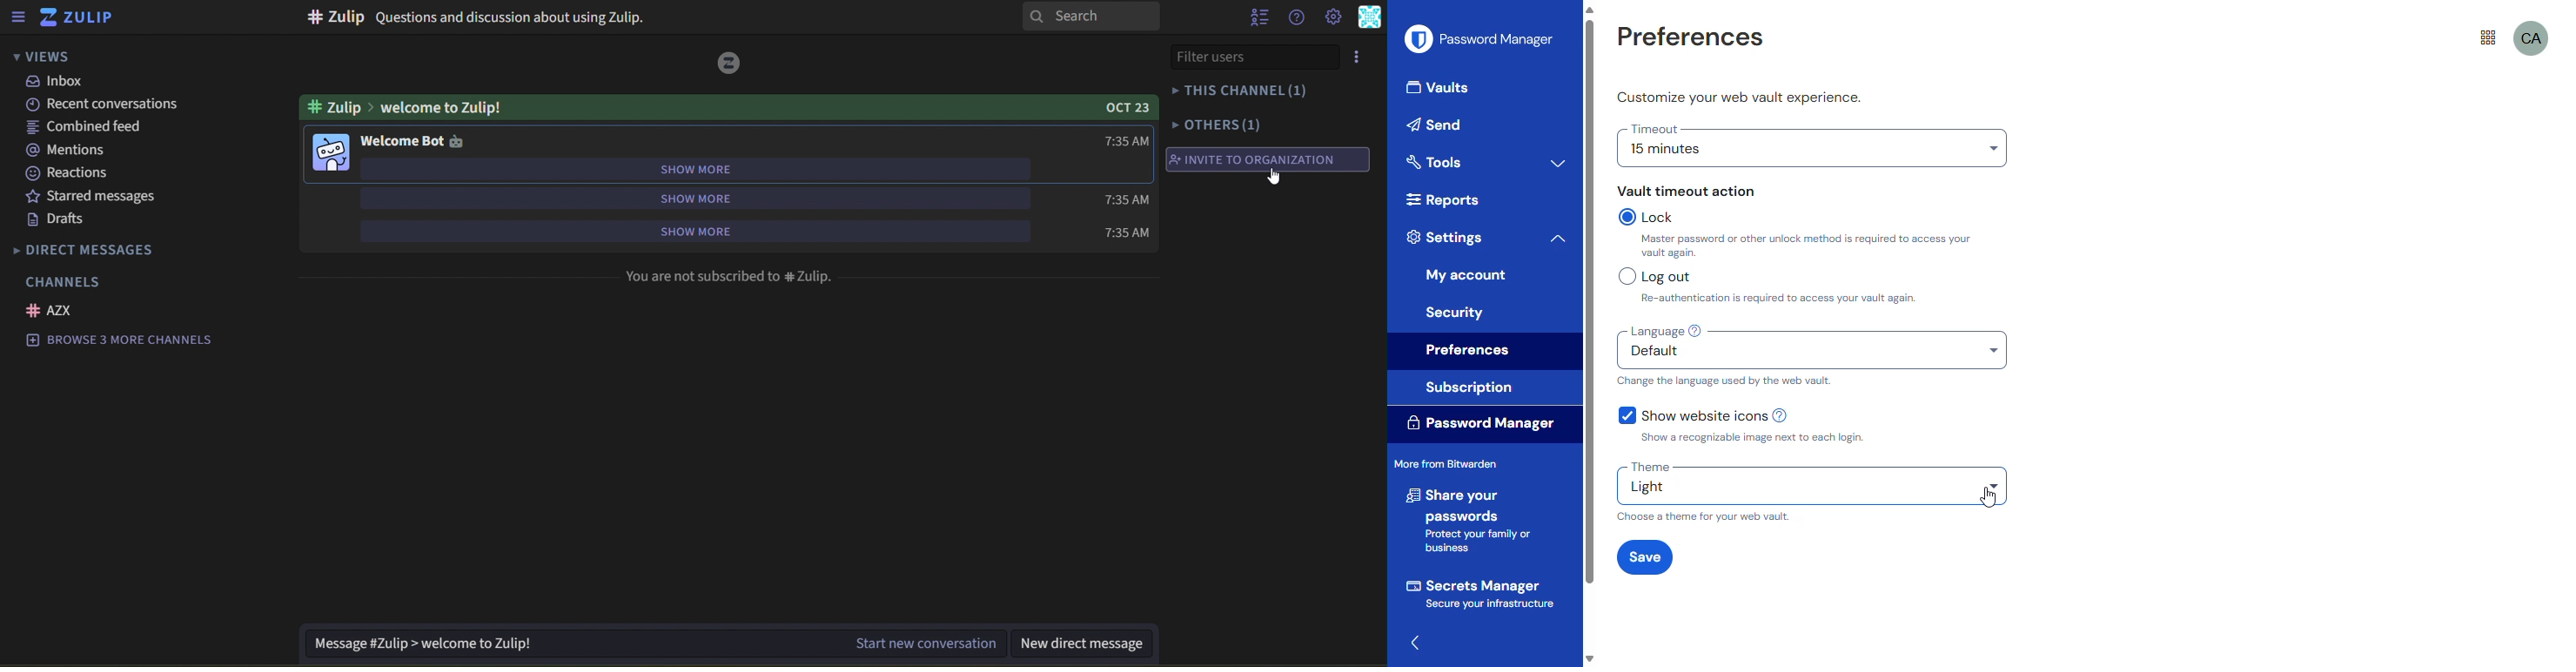  I want to click on welcome bot, so click(412, 142).